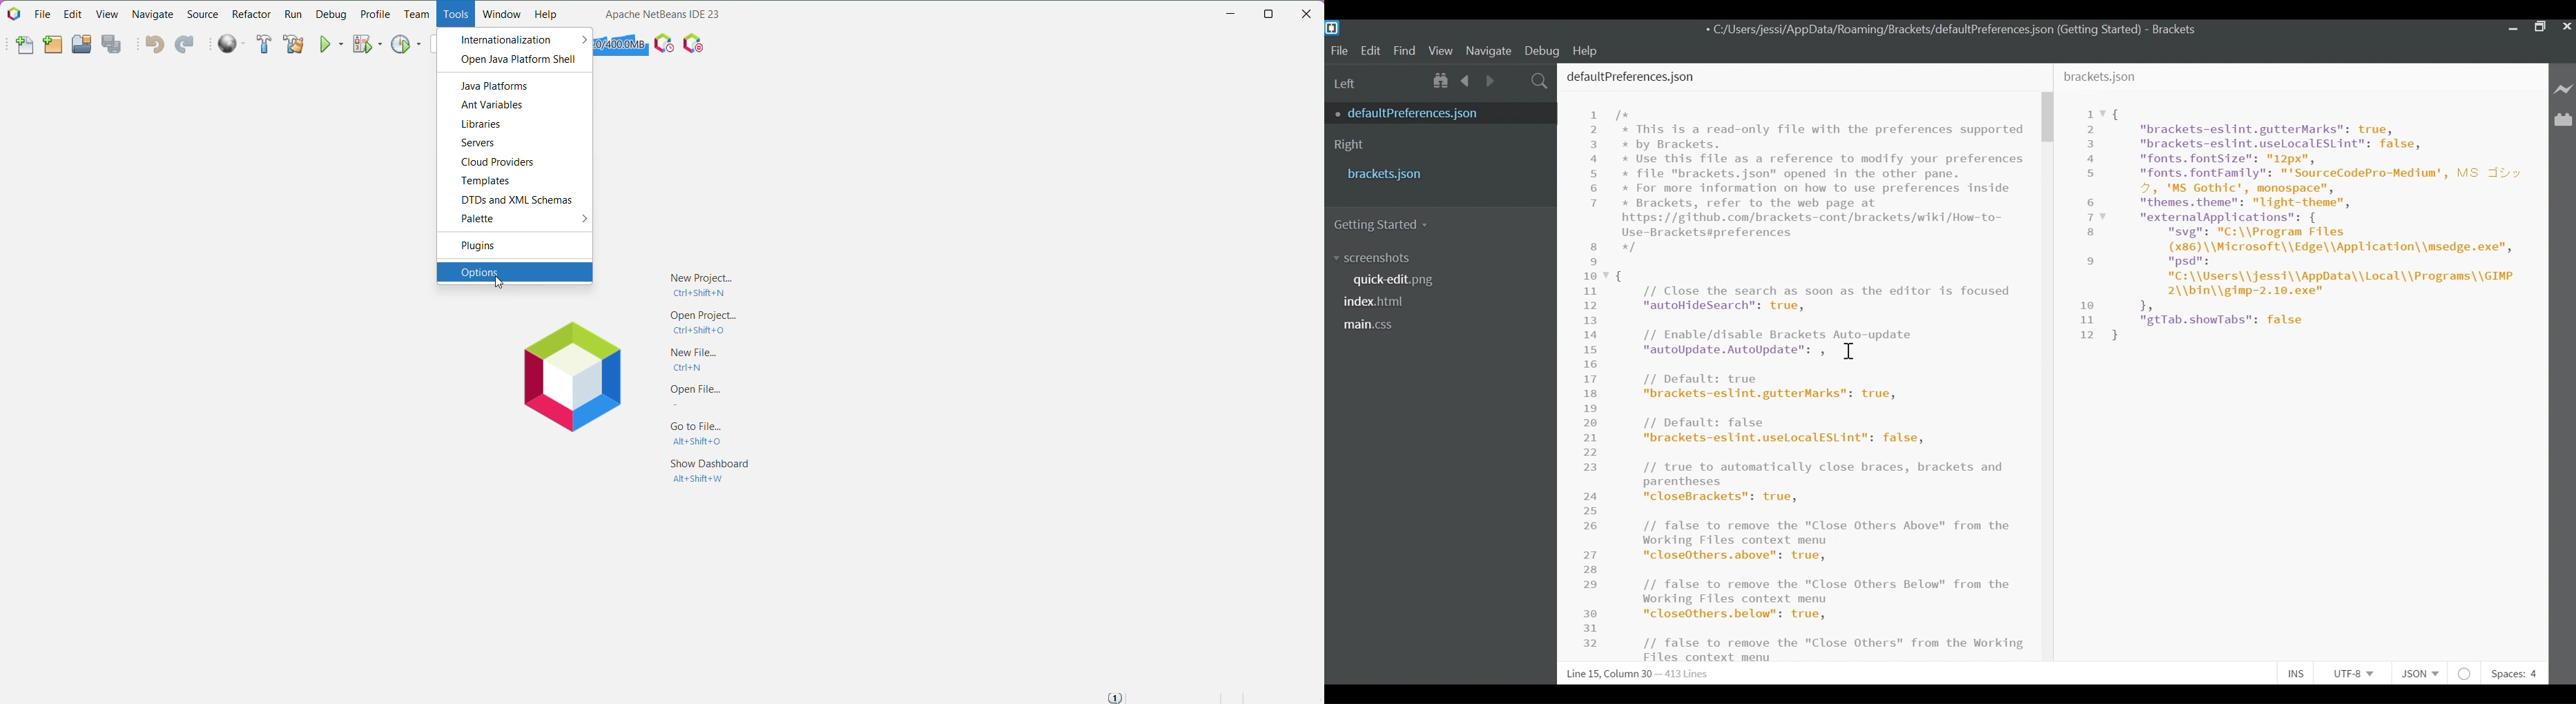 This screenshot has height=728, width=2576. I want to click on Brackets Desktop icon, so click(1336, 27).